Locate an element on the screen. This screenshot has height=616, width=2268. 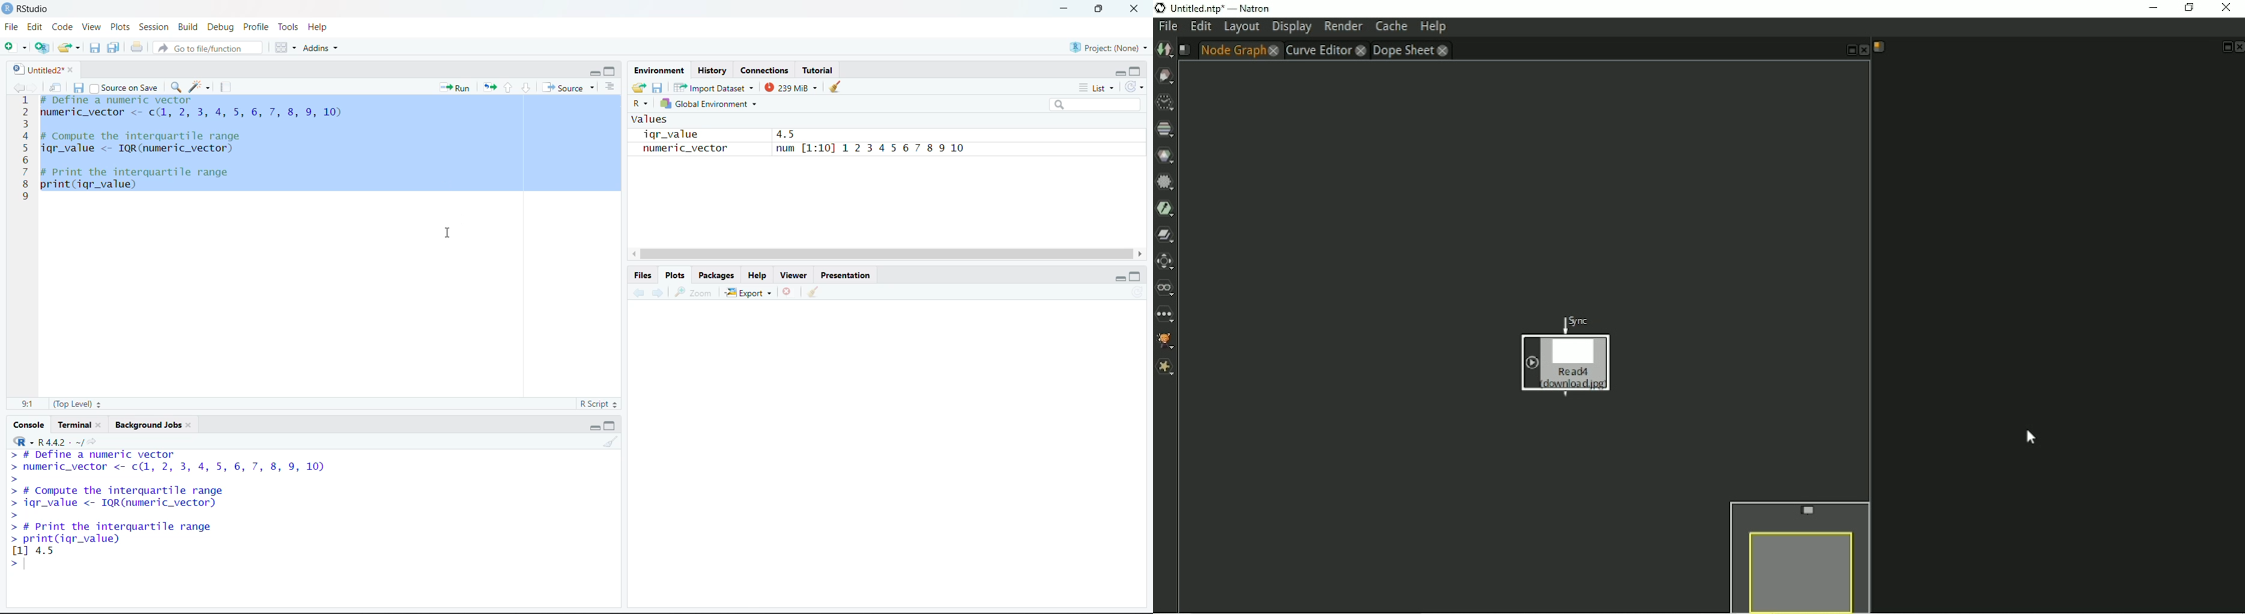
Refresh the list of objects in the environment is located at coordinates (1138, 89).